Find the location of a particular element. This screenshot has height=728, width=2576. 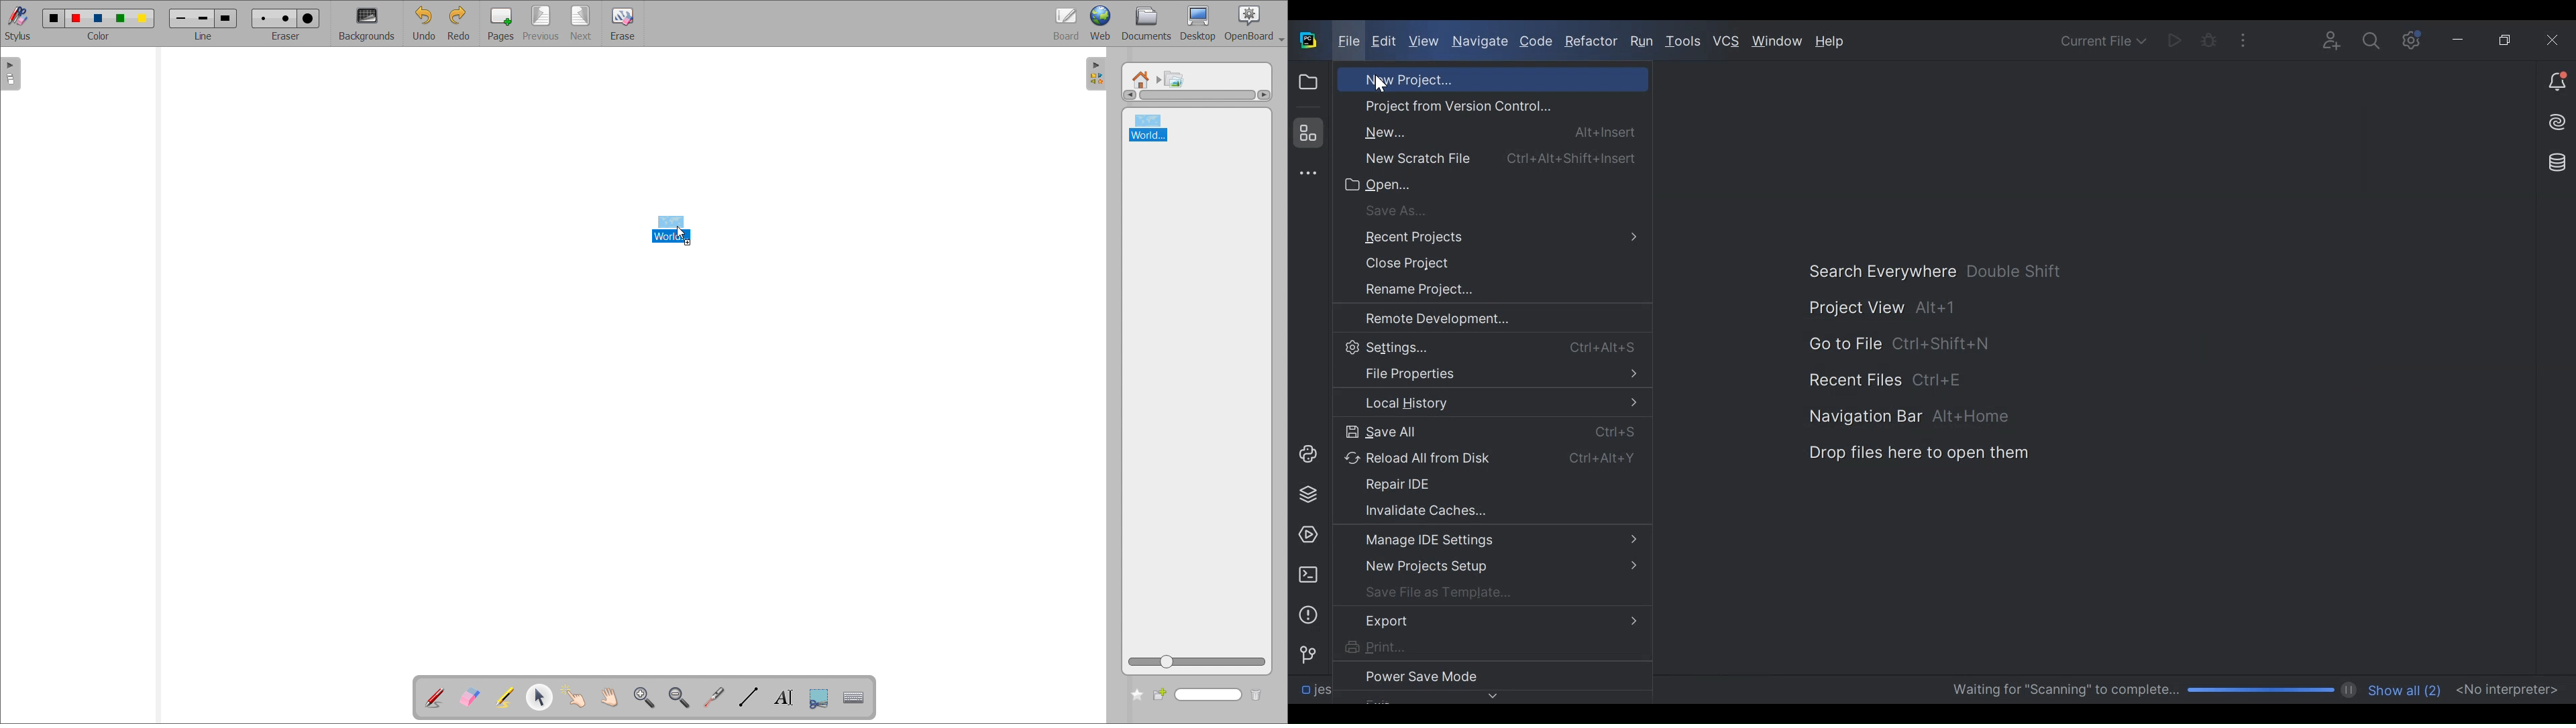

New Scratch File is located at coordinates (1490, 156).